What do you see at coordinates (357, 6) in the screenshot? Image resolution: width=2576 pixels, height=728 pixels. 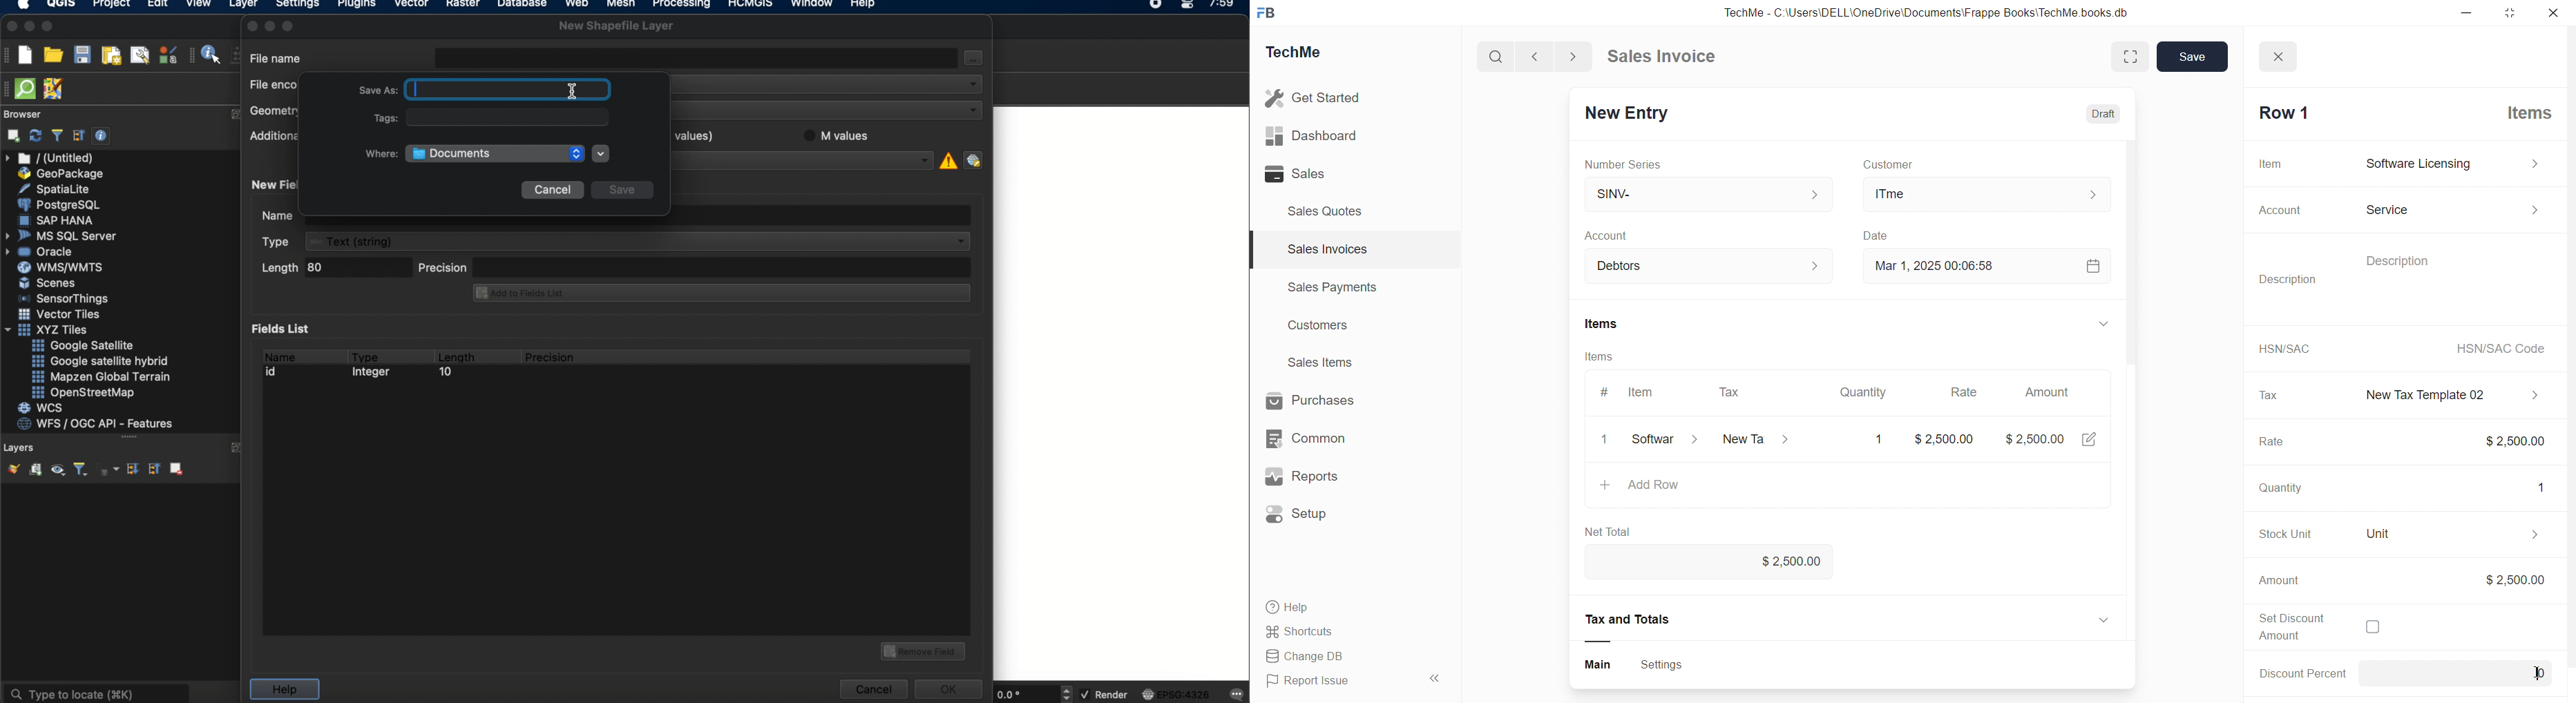 I see `plugins` at bounding box center [357, 6].